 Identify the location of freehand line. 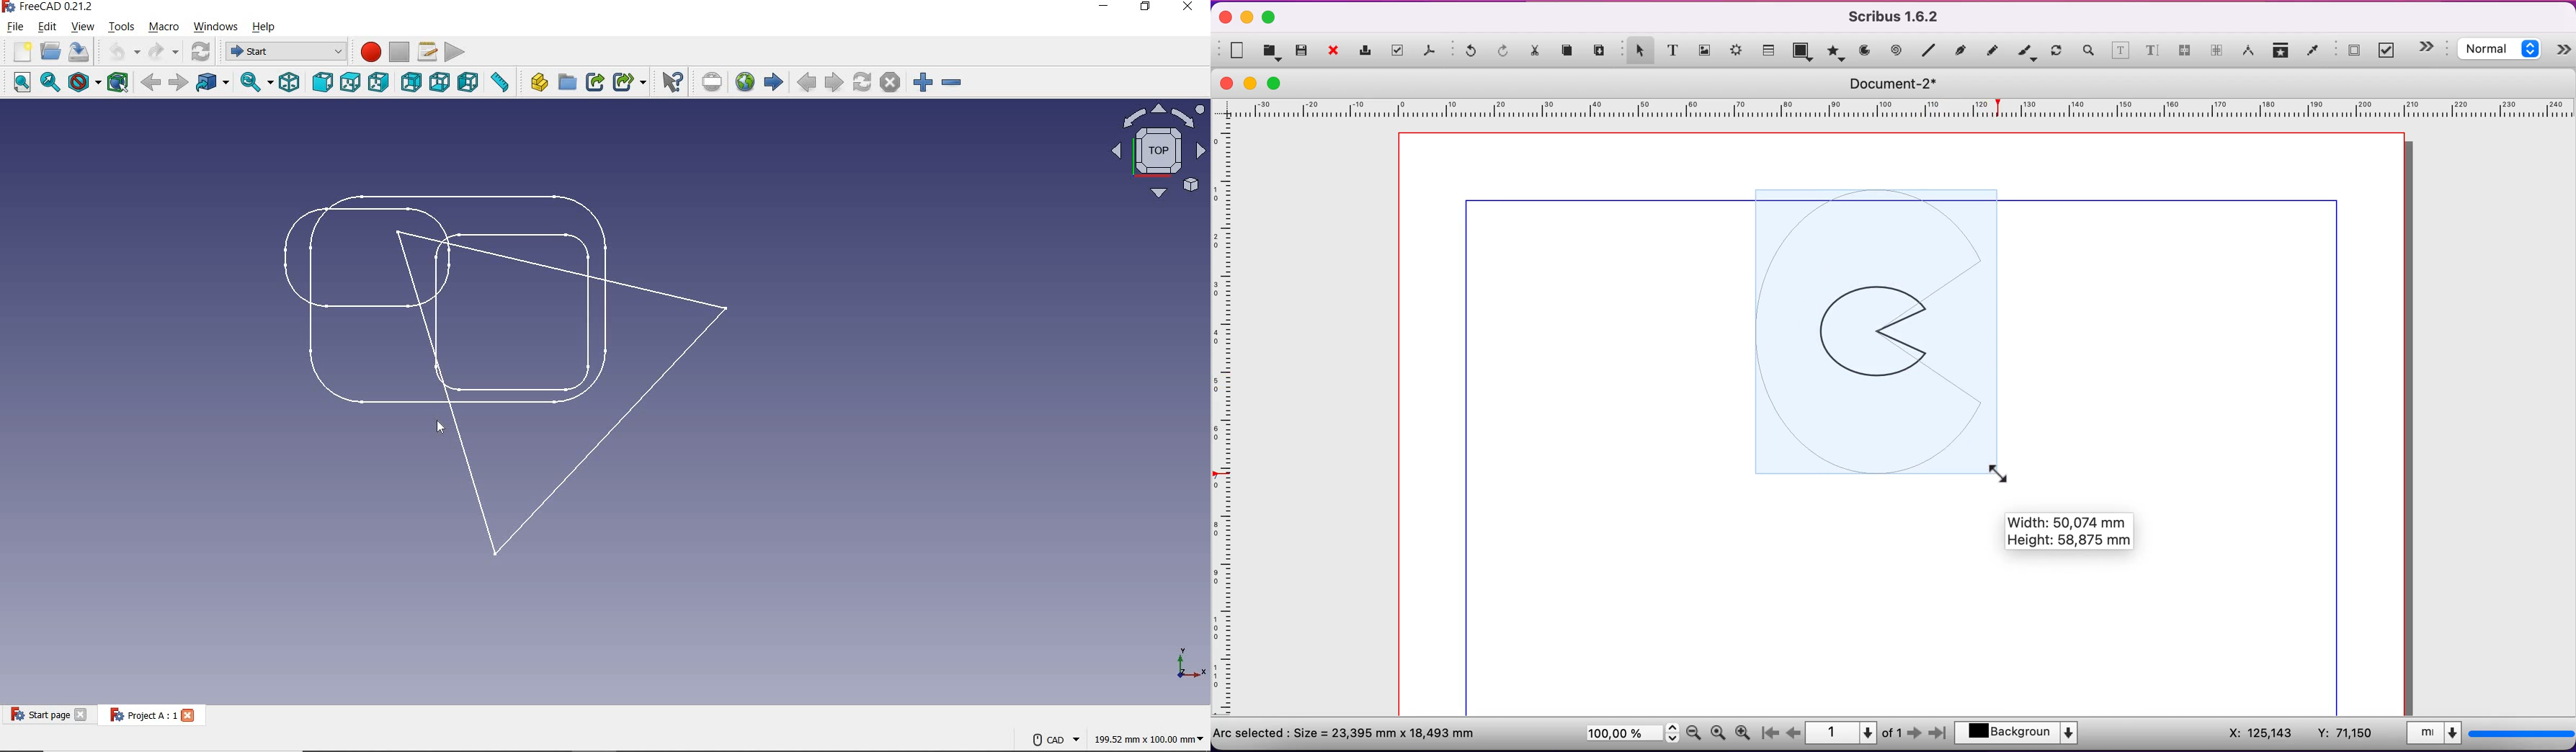
(1993, 50).